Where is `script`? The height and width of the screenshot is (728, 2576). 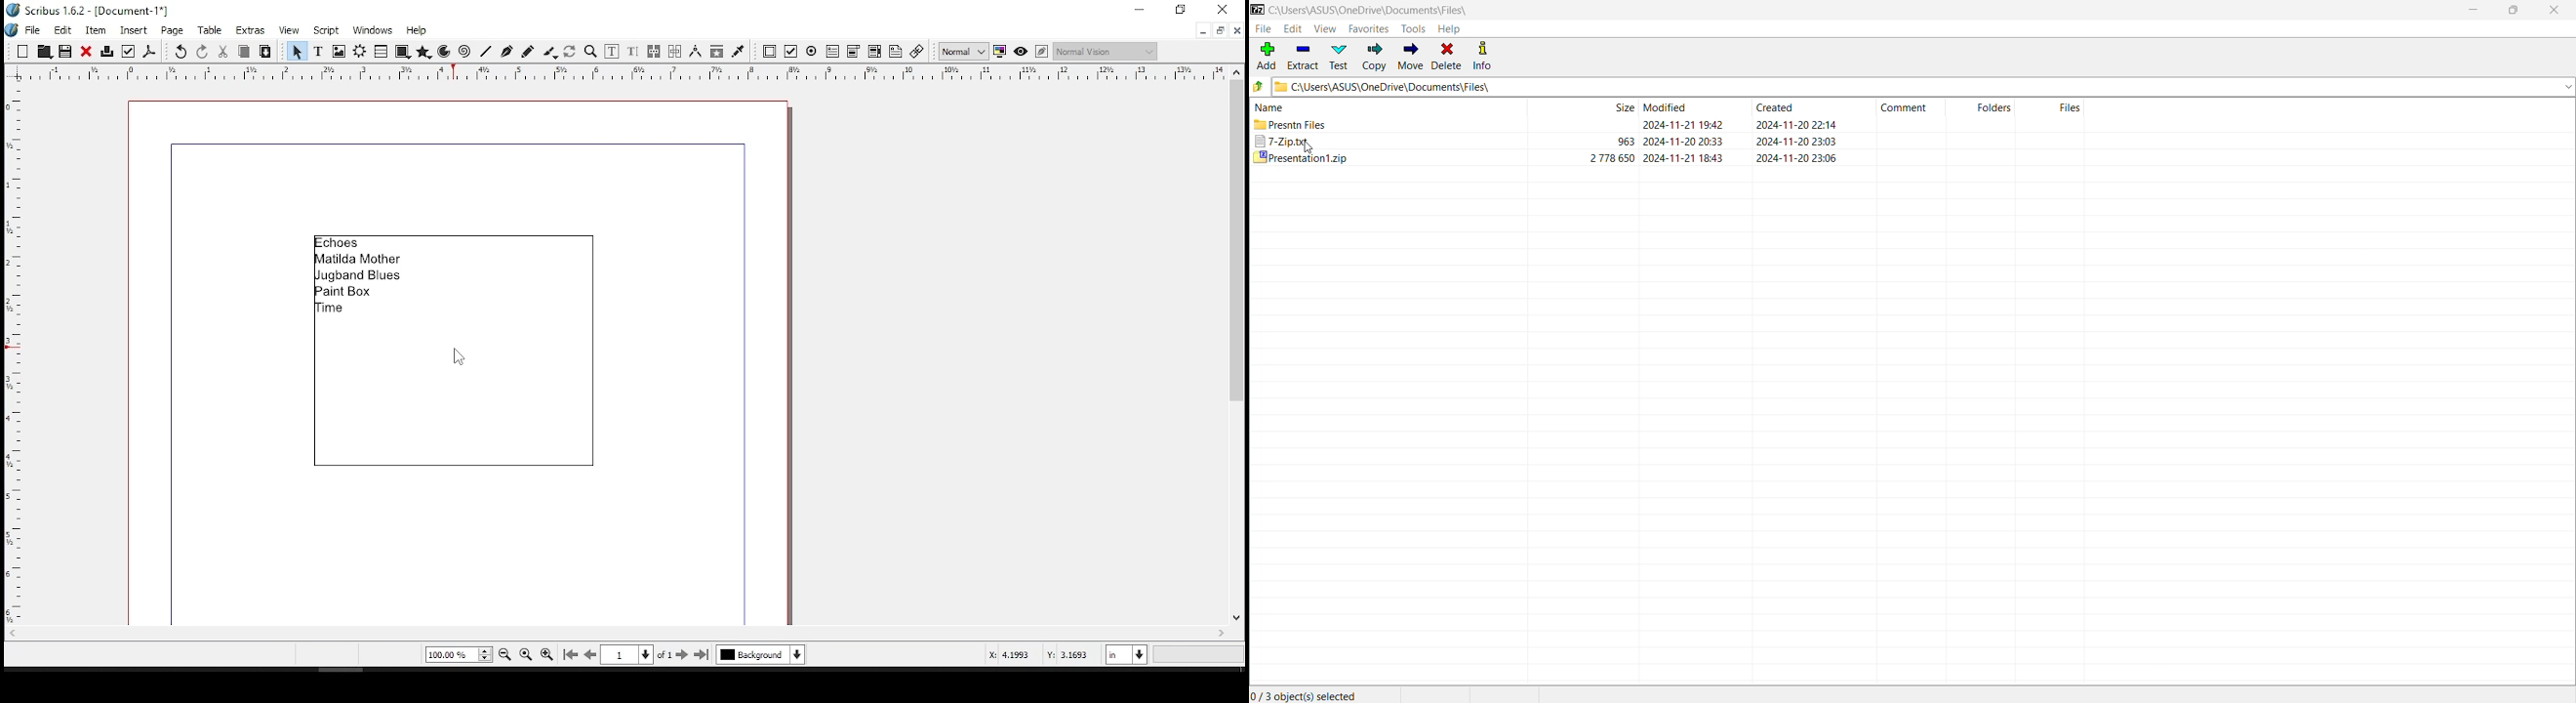 script is located at coordinates (325, 32).